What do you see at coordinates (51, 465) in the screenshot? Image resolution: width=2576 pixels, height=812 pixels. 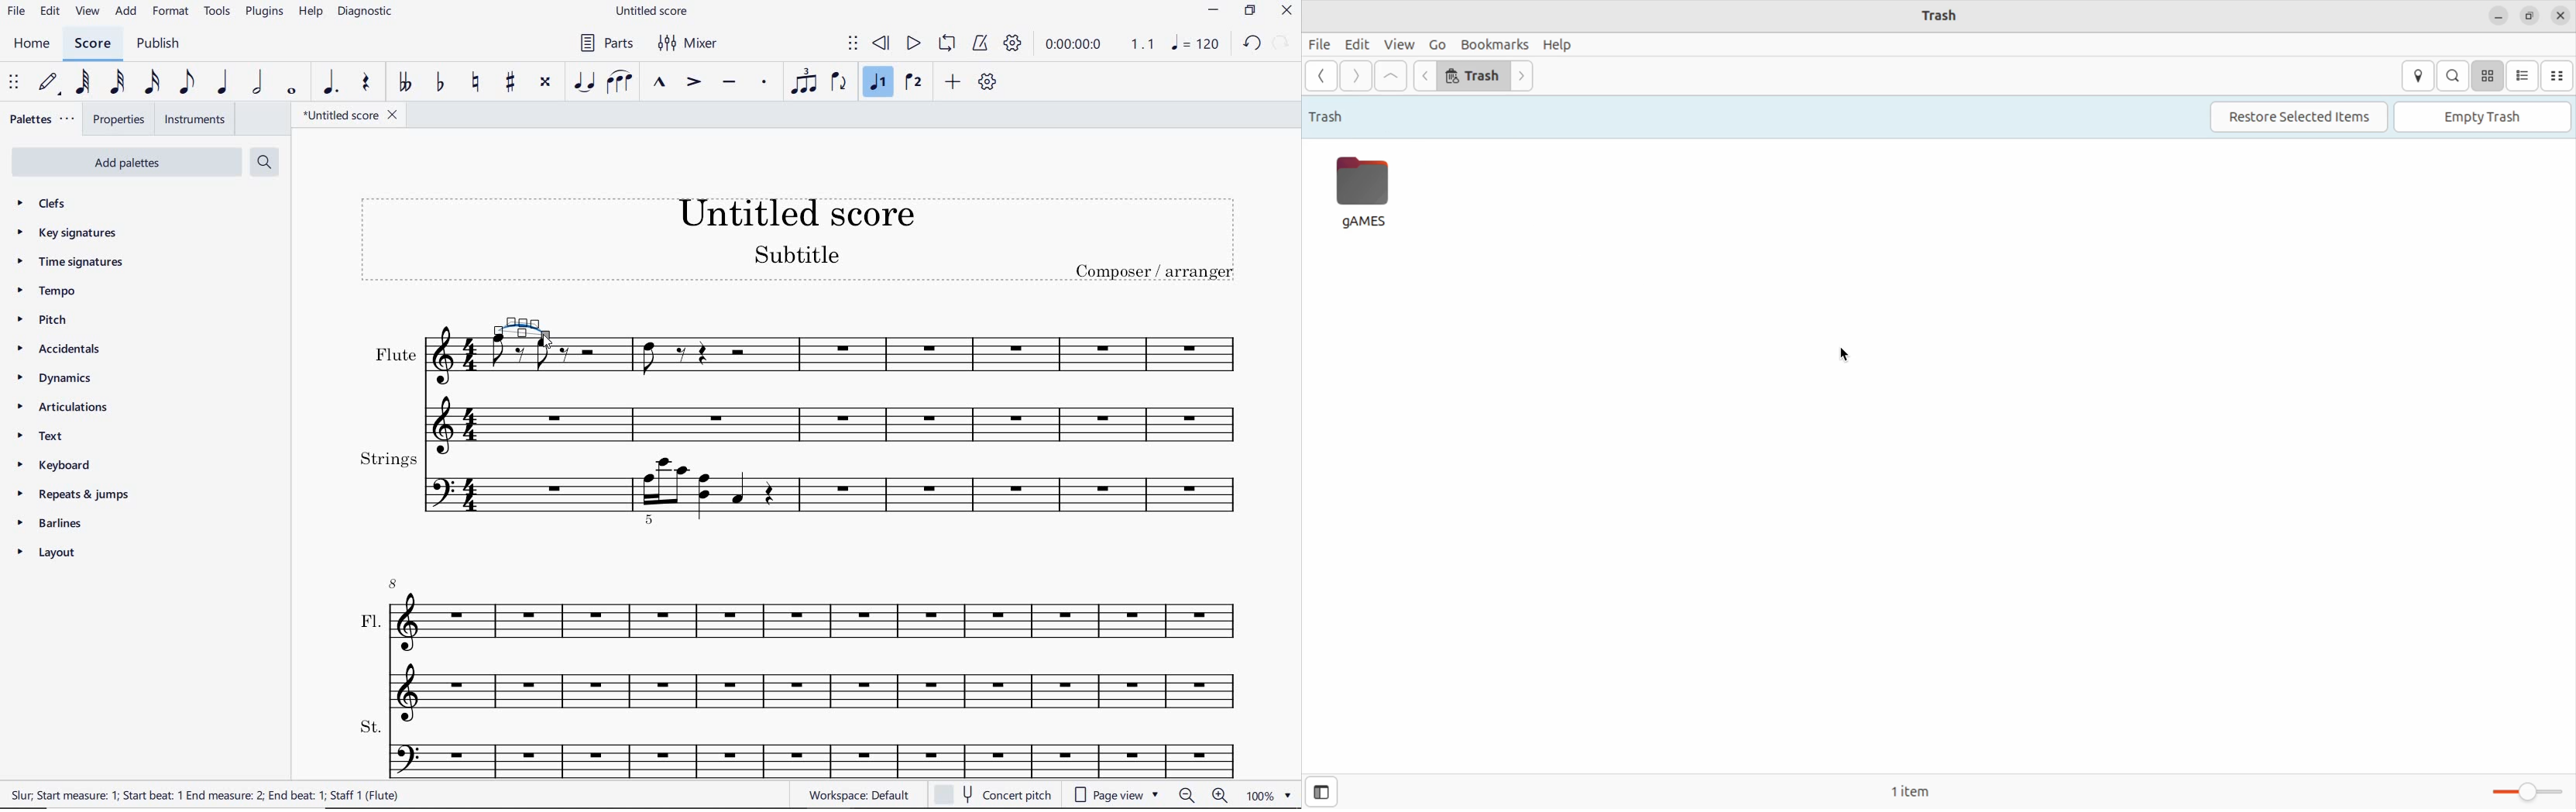 I see `keyboard` at bounding box center [51, 465].